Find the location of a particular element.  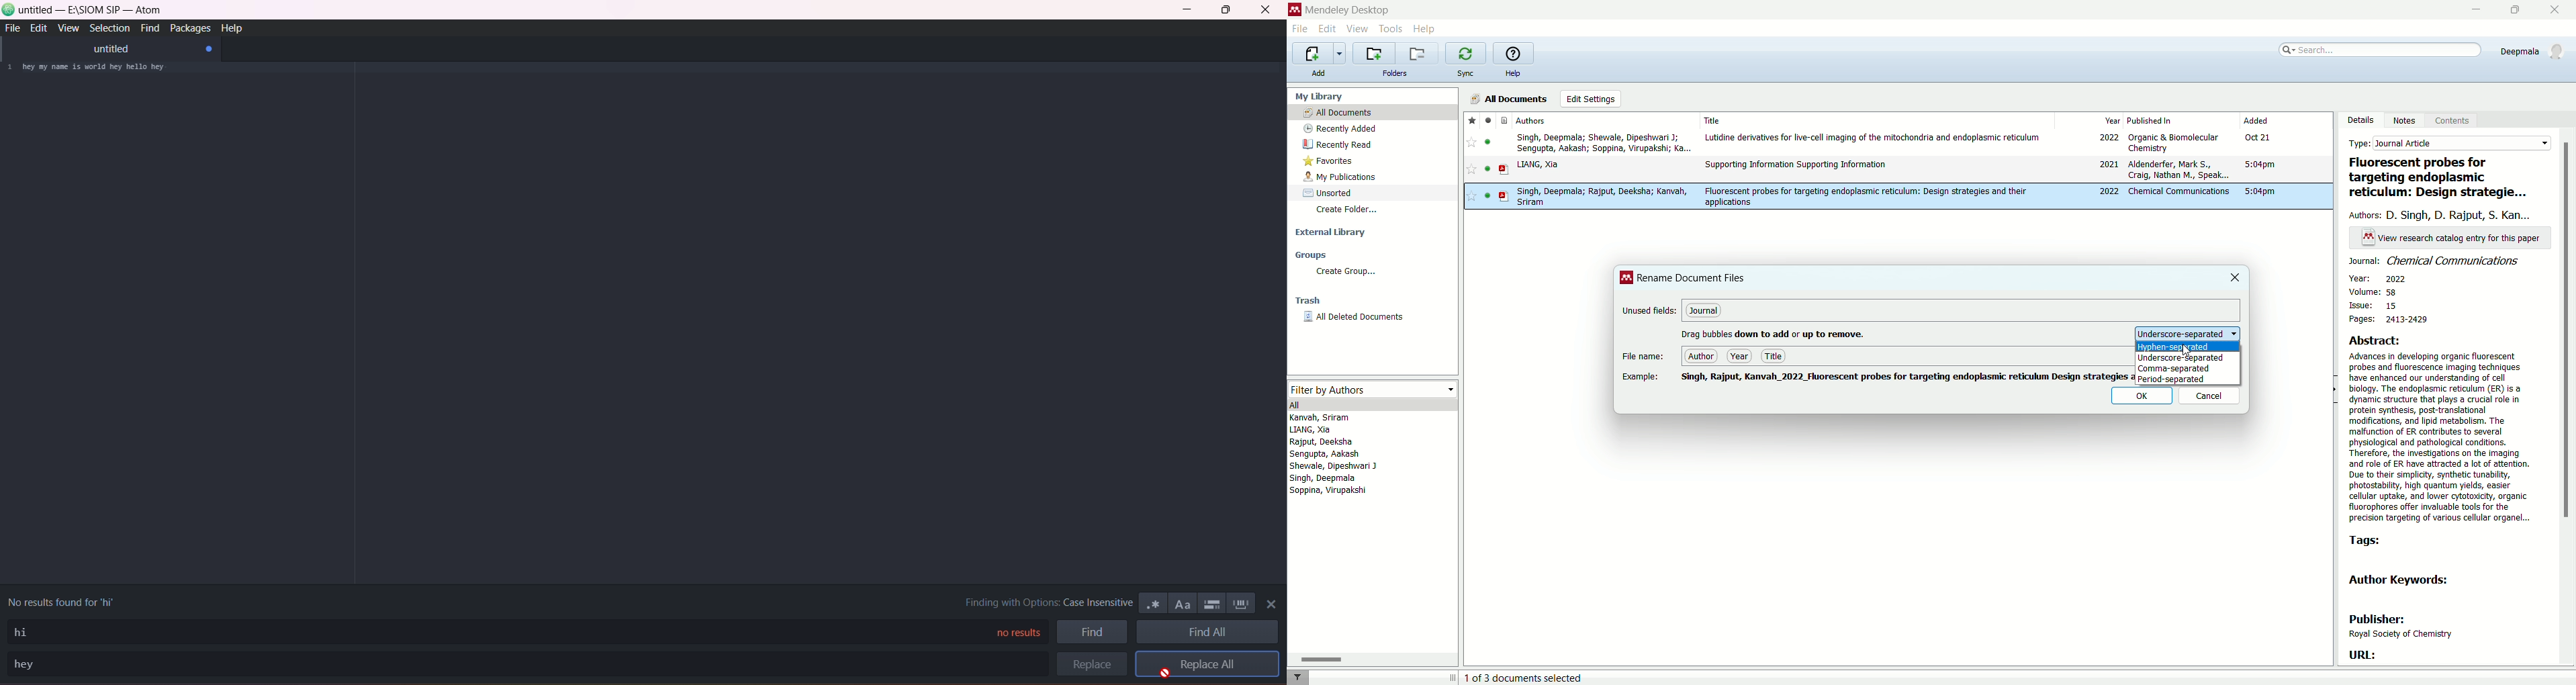

1 is located at coordinates (9, 68).